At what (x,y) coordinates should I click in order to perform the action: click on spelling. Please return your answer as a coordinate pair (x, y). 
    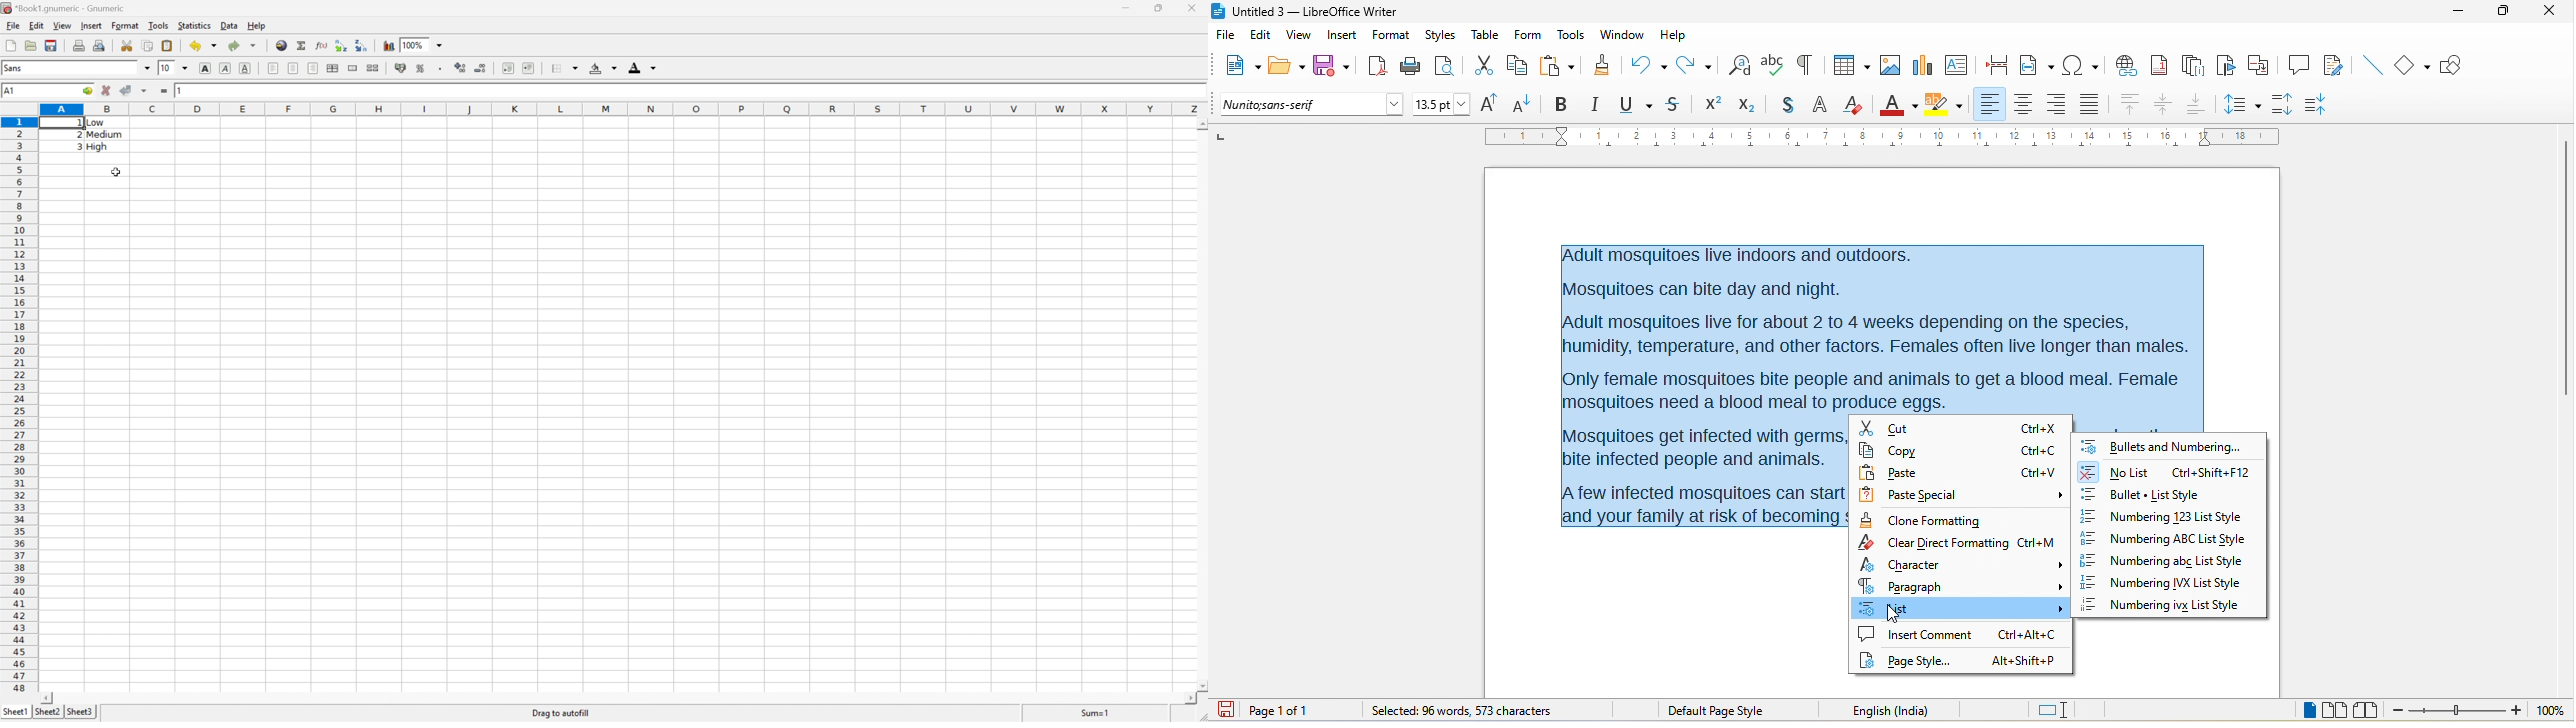
    Looking at the image, I should click on (1773, 67).